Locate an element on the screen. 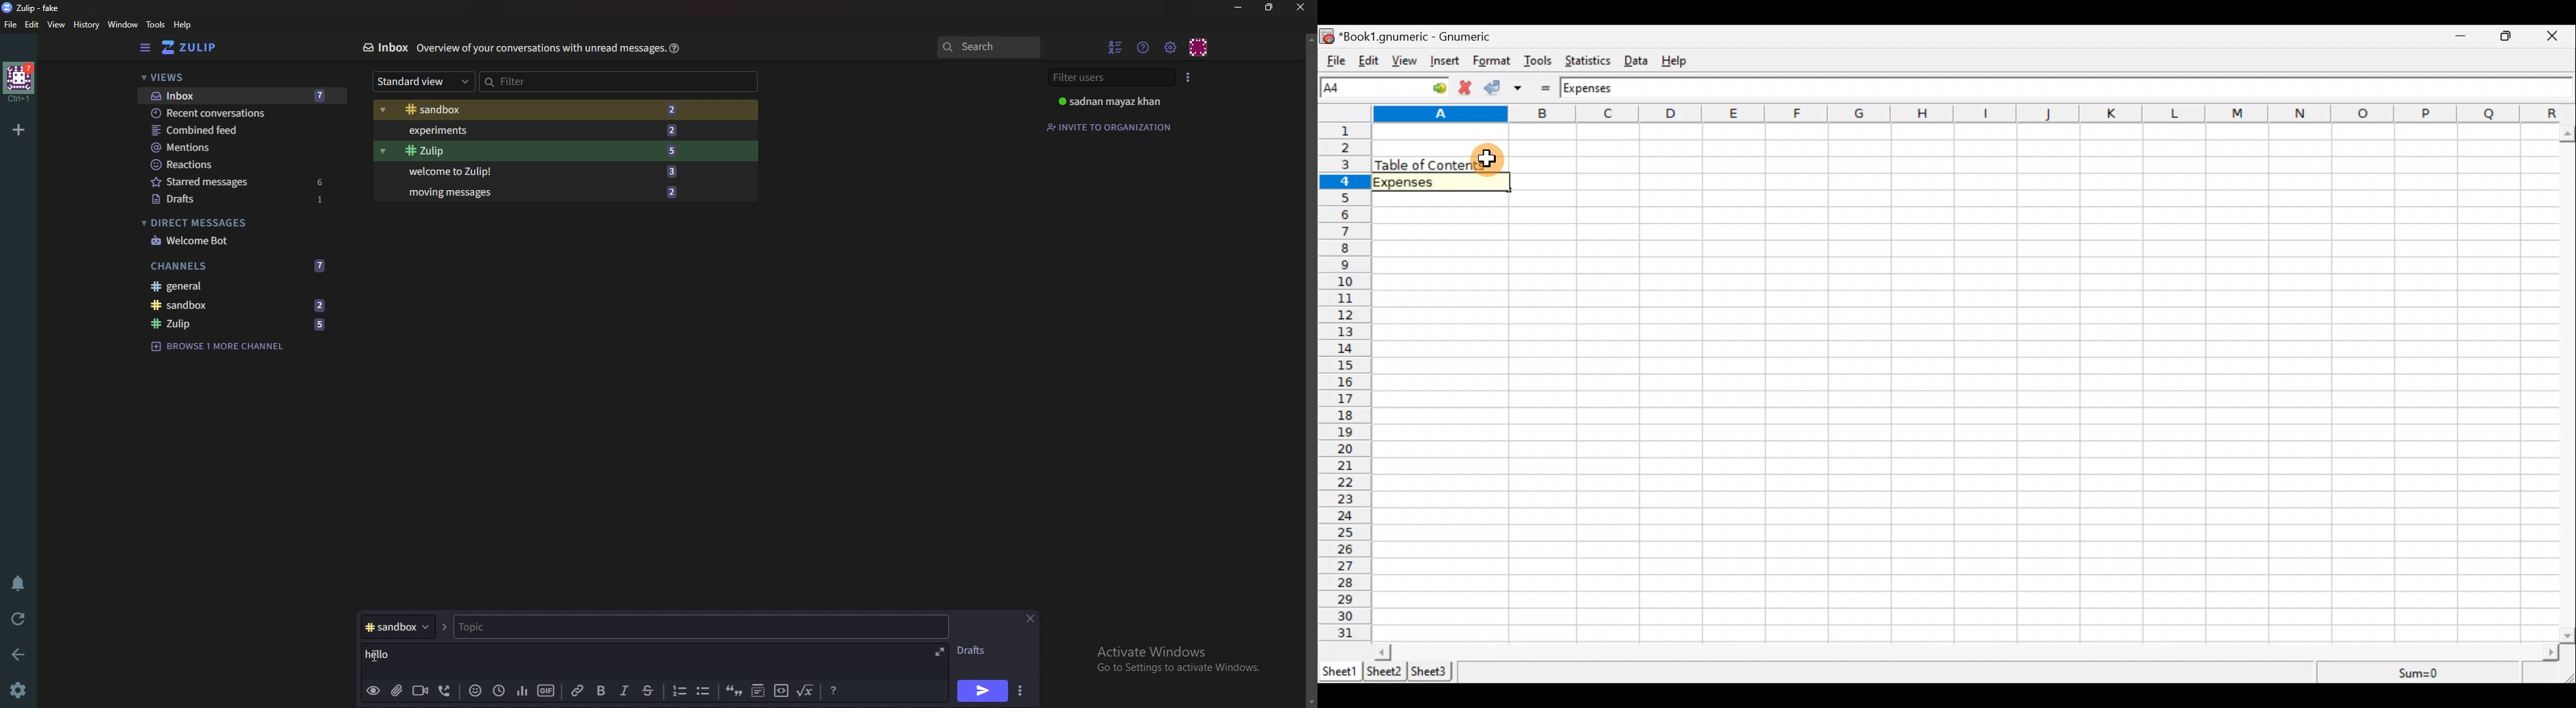 This screenshot has width=2576, height=728. Combined feed is located at coordinates (233, 129).